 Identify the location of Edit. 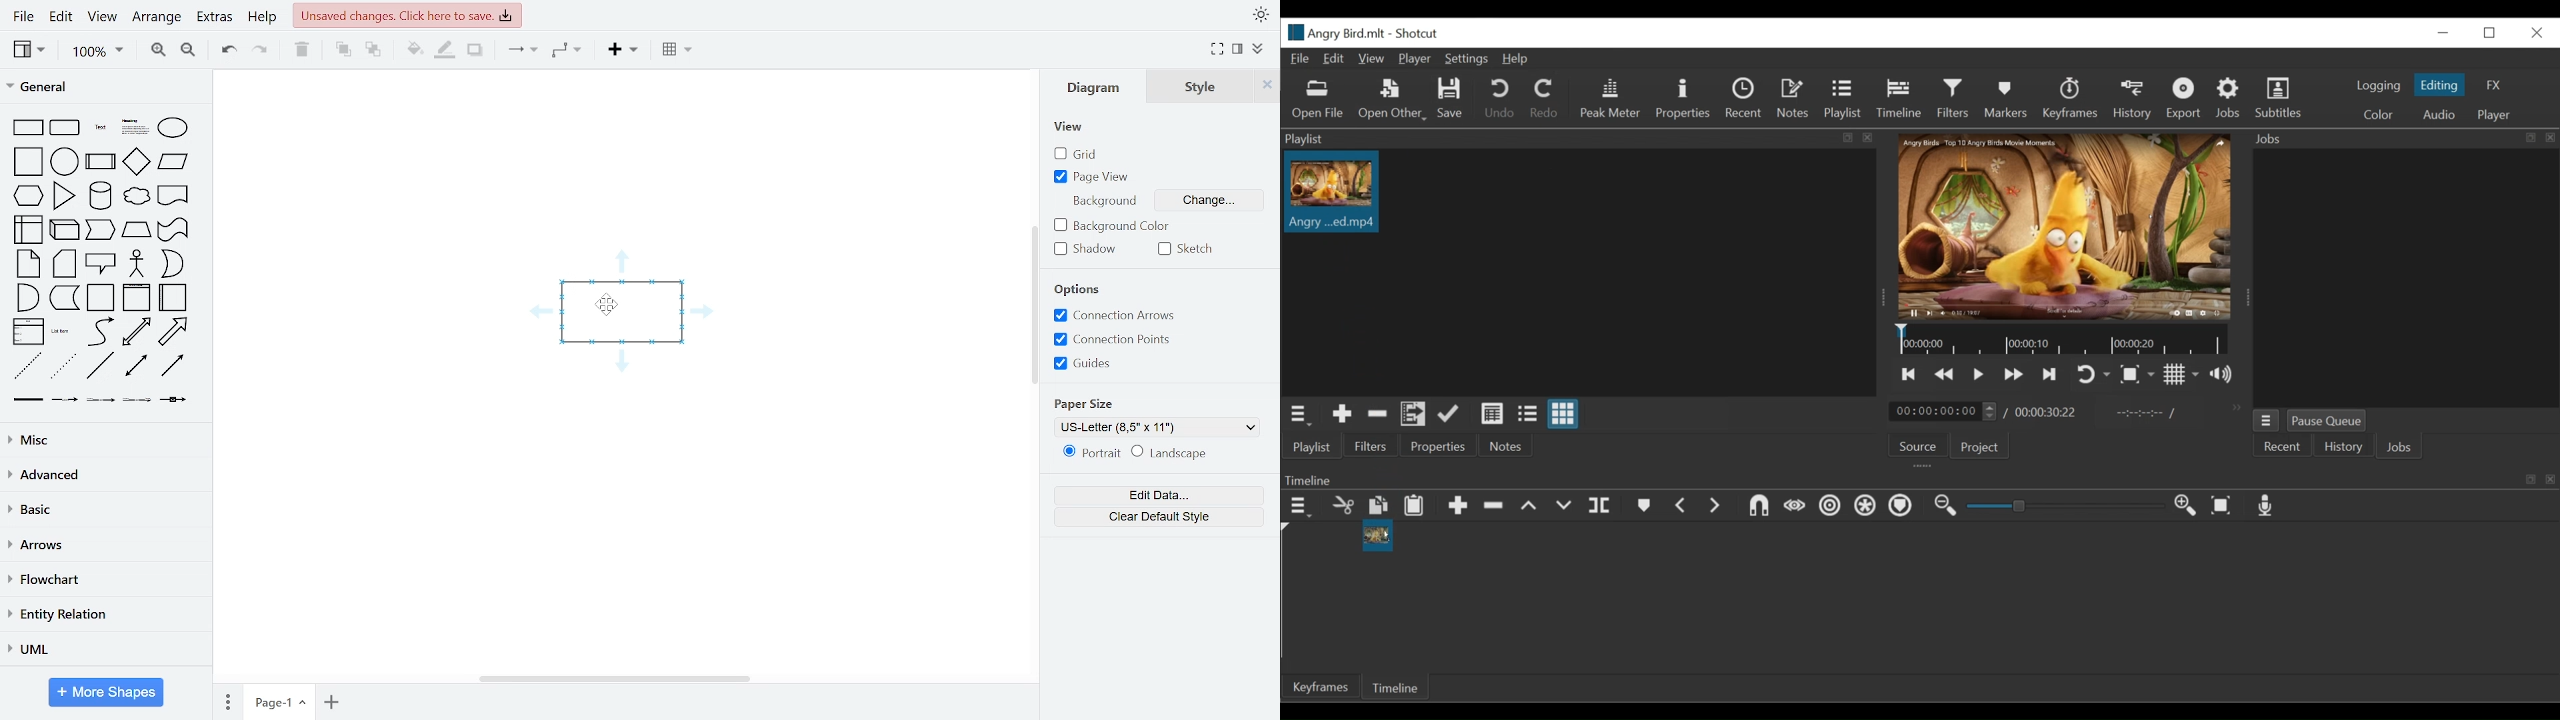
(1335, 59).